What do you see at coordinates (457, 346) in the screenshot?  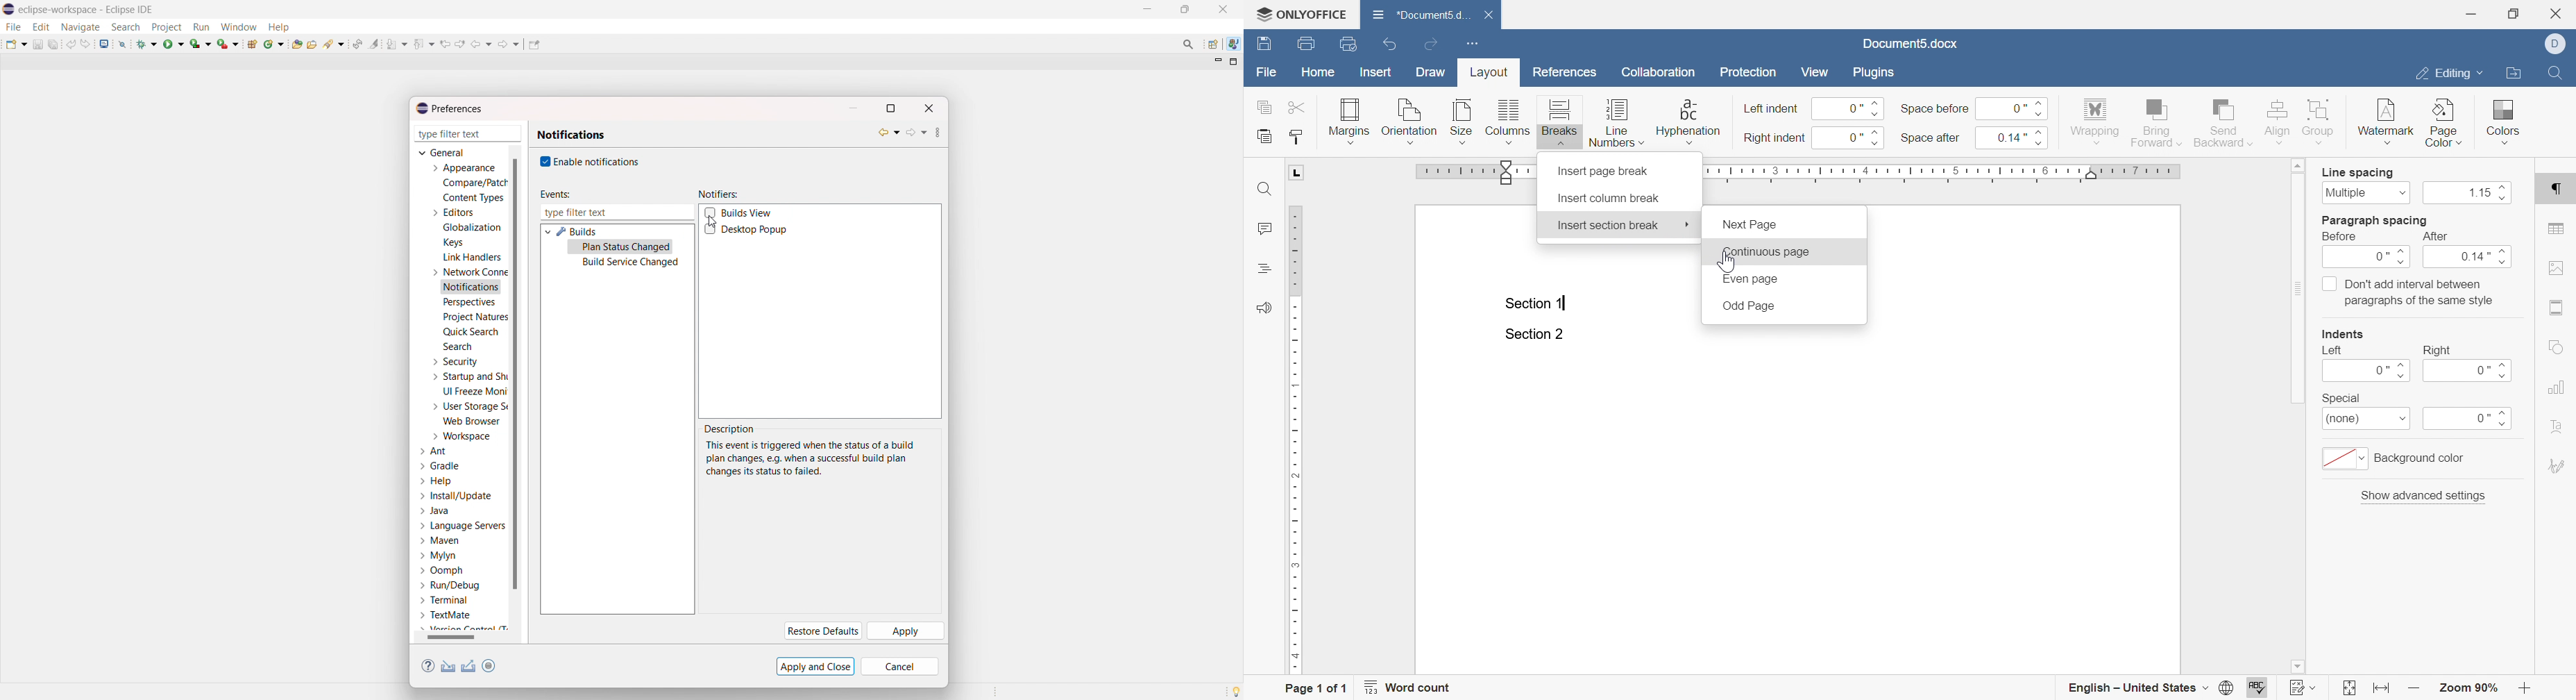 I see `search` at bounding box center [457, 346].